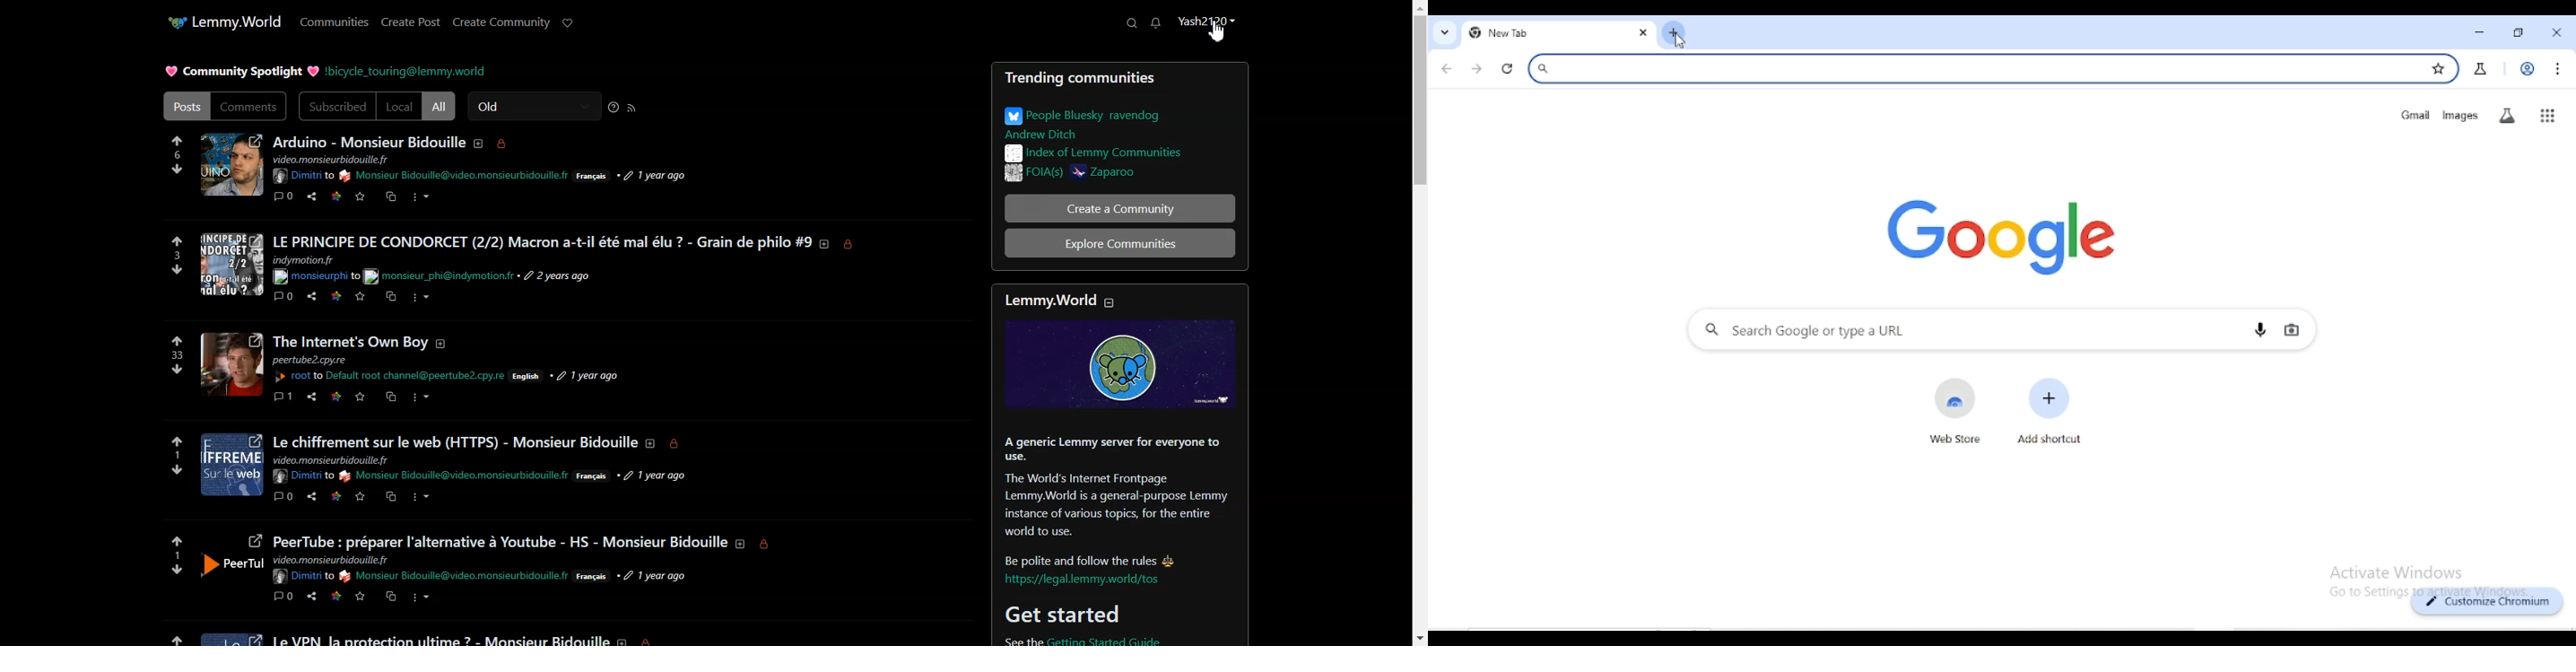 This screenshot has height=672, width=2576. I want to click on search google or type a URL, so click(1959, 329).